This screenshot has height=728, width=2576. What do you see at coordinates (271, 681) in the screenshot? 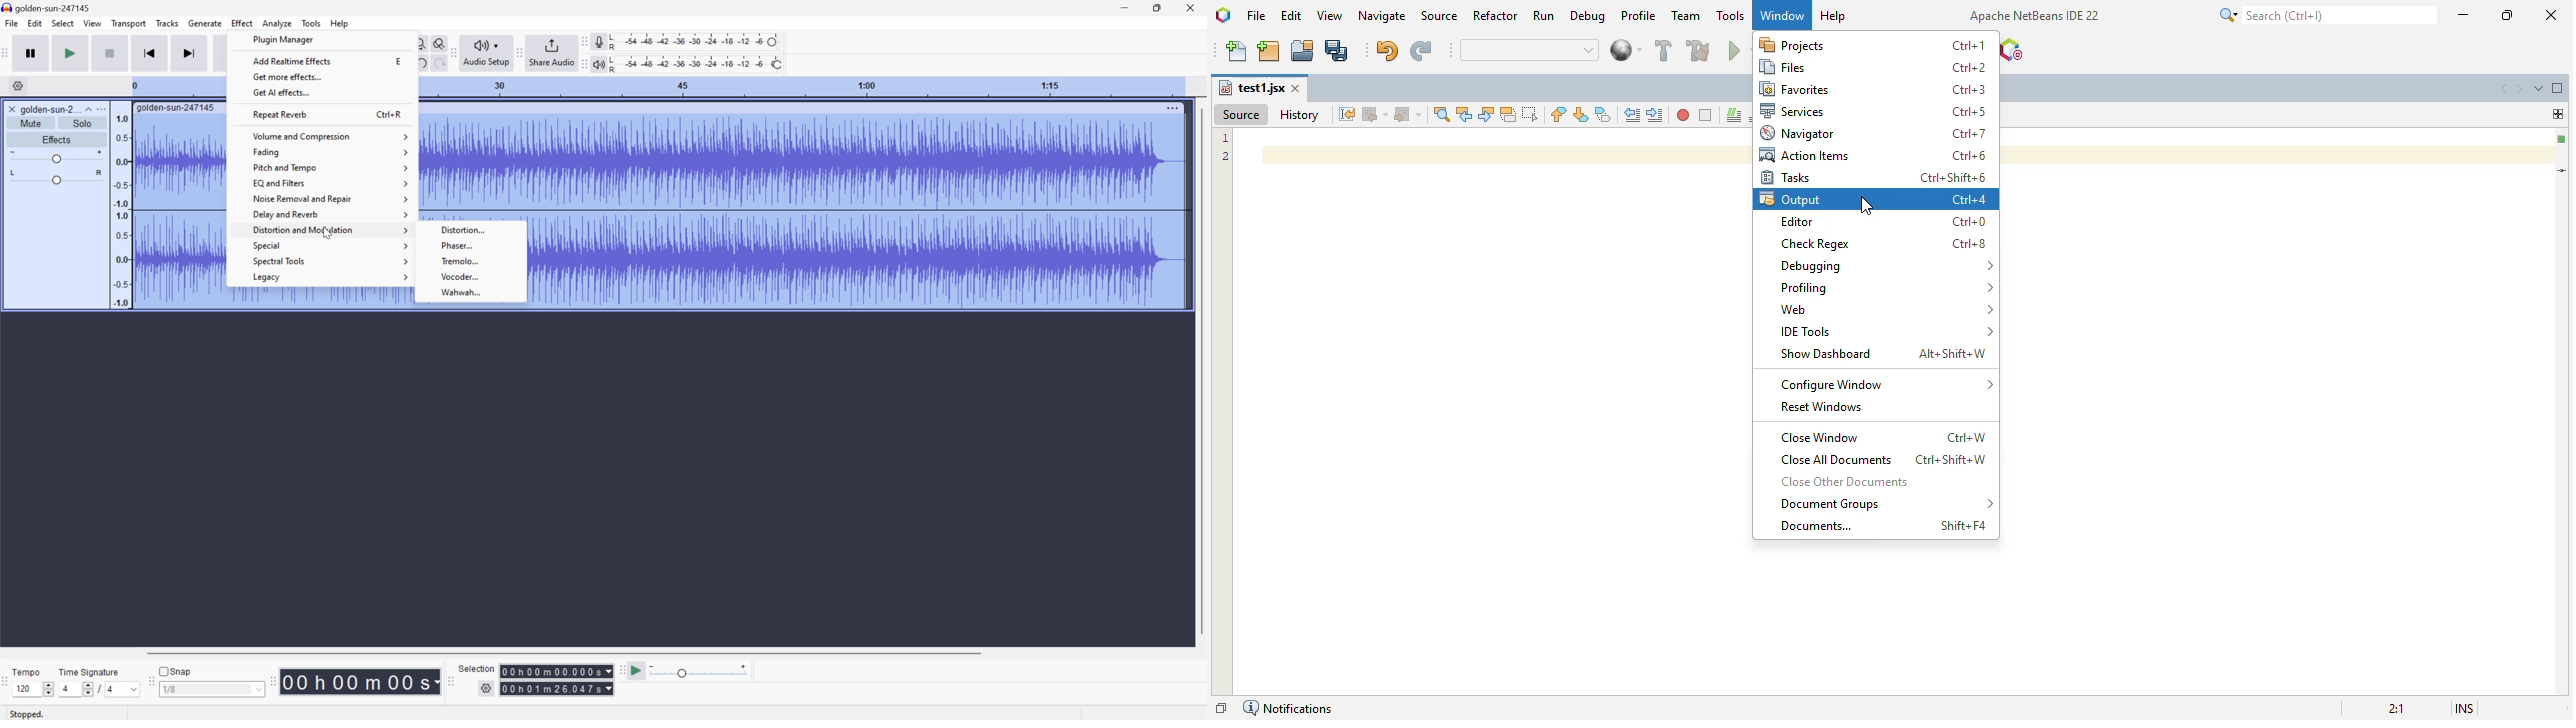
I see `Audacity Time toolbar` at bounding box center [271, 681].